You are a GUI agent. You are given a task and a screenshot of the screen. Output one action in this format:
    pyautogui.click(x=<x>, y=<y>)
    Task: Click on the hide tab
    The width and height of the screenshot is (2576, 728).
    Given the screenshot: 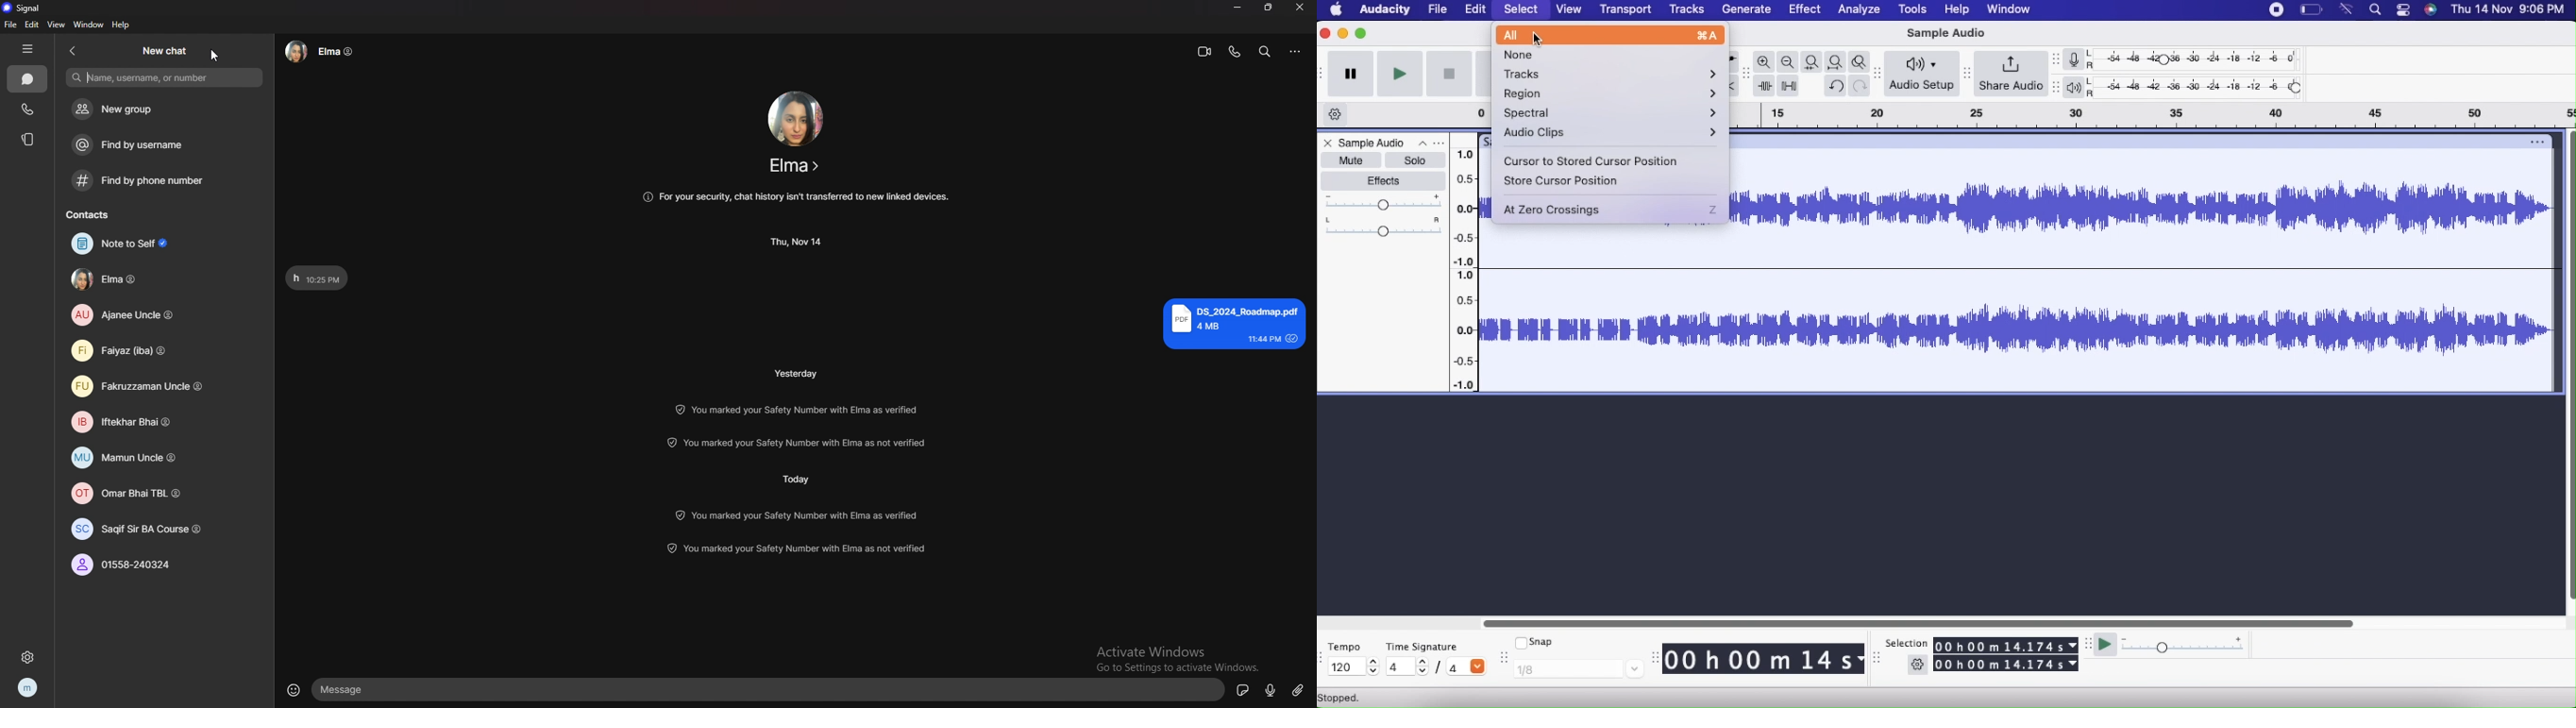 What is the action you would take?
    pyautogui.click(x=27, y=49)
    